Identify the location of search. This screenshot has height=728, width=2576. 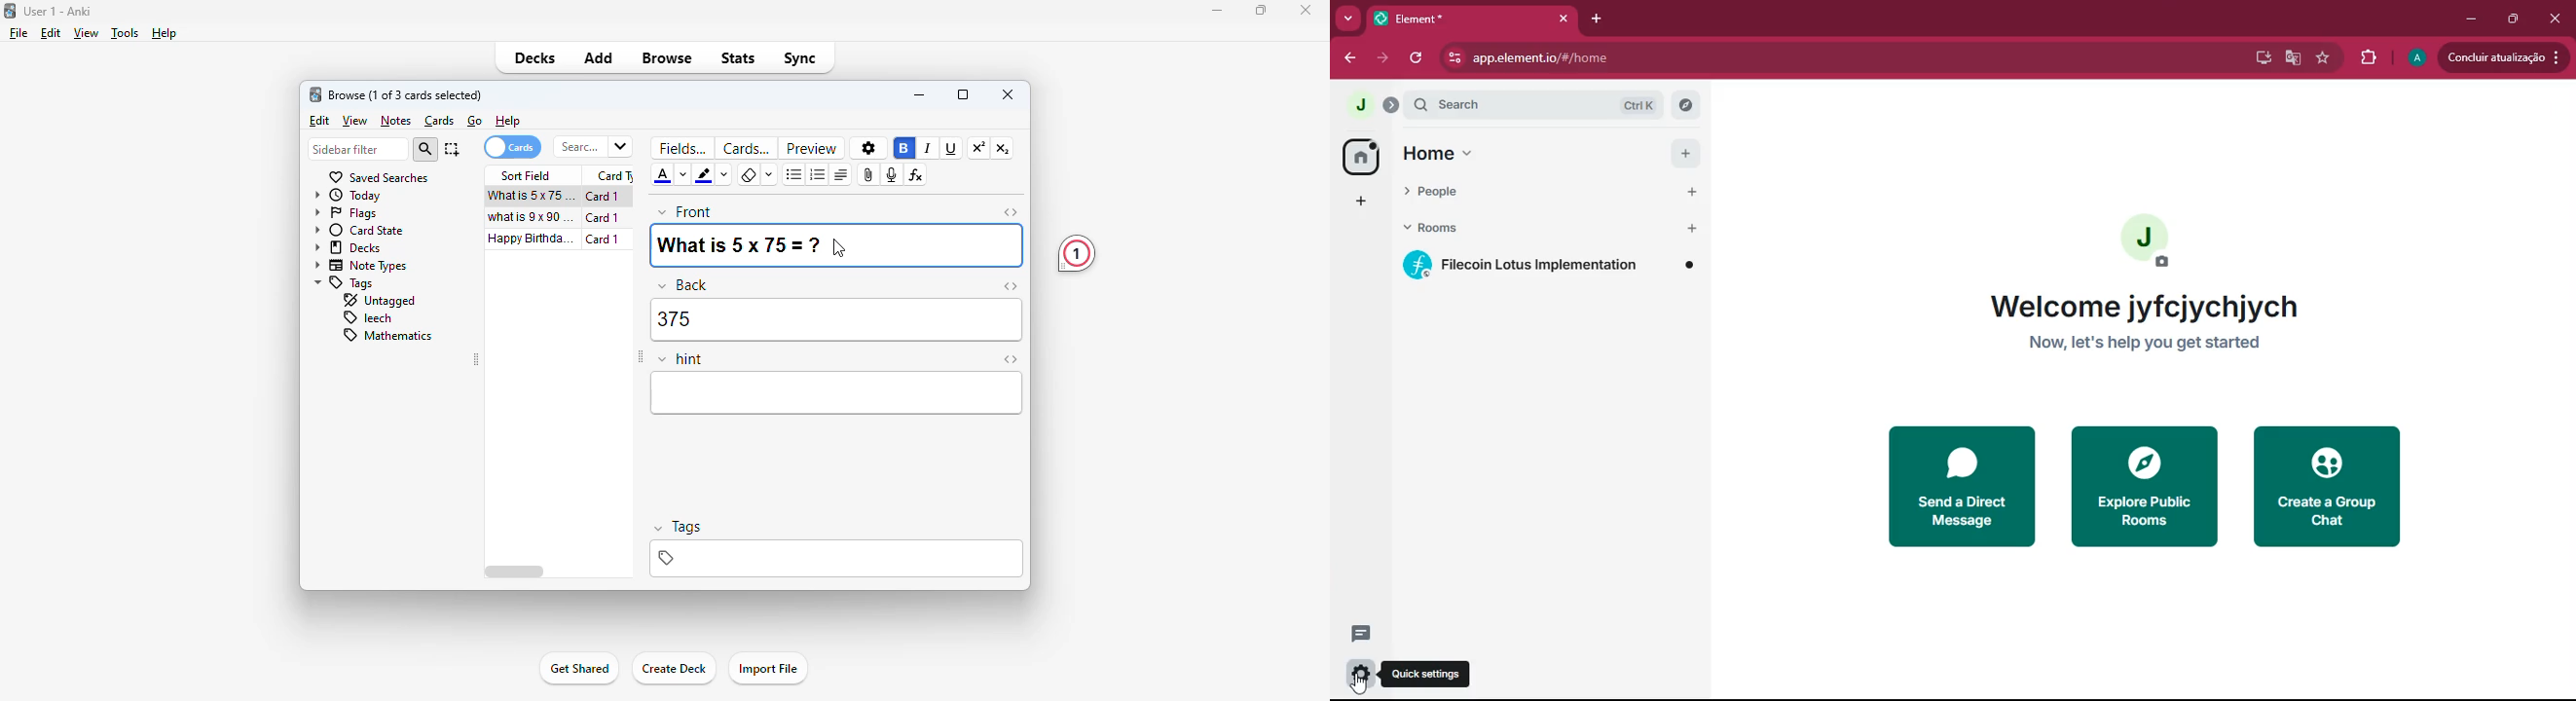
(594, 147).